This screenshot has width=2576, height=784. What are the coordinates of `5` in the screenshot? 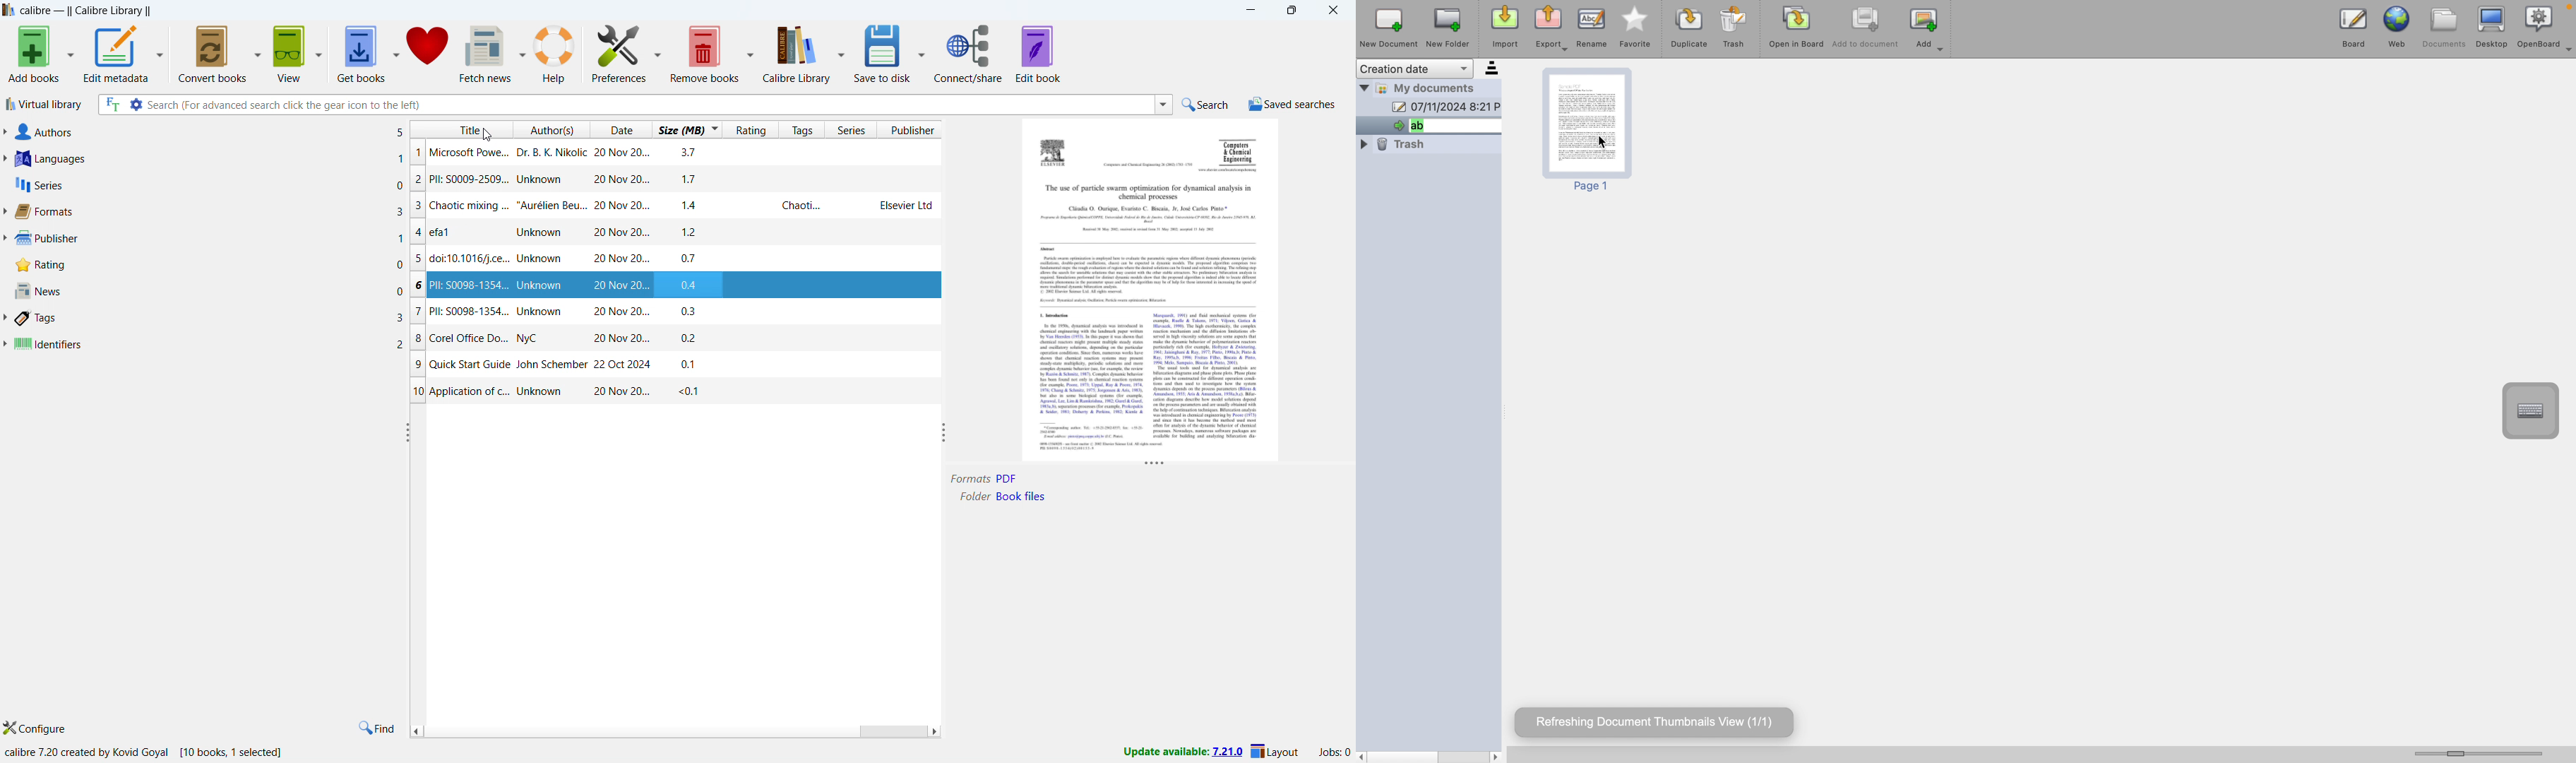 It's located at (418, 257).